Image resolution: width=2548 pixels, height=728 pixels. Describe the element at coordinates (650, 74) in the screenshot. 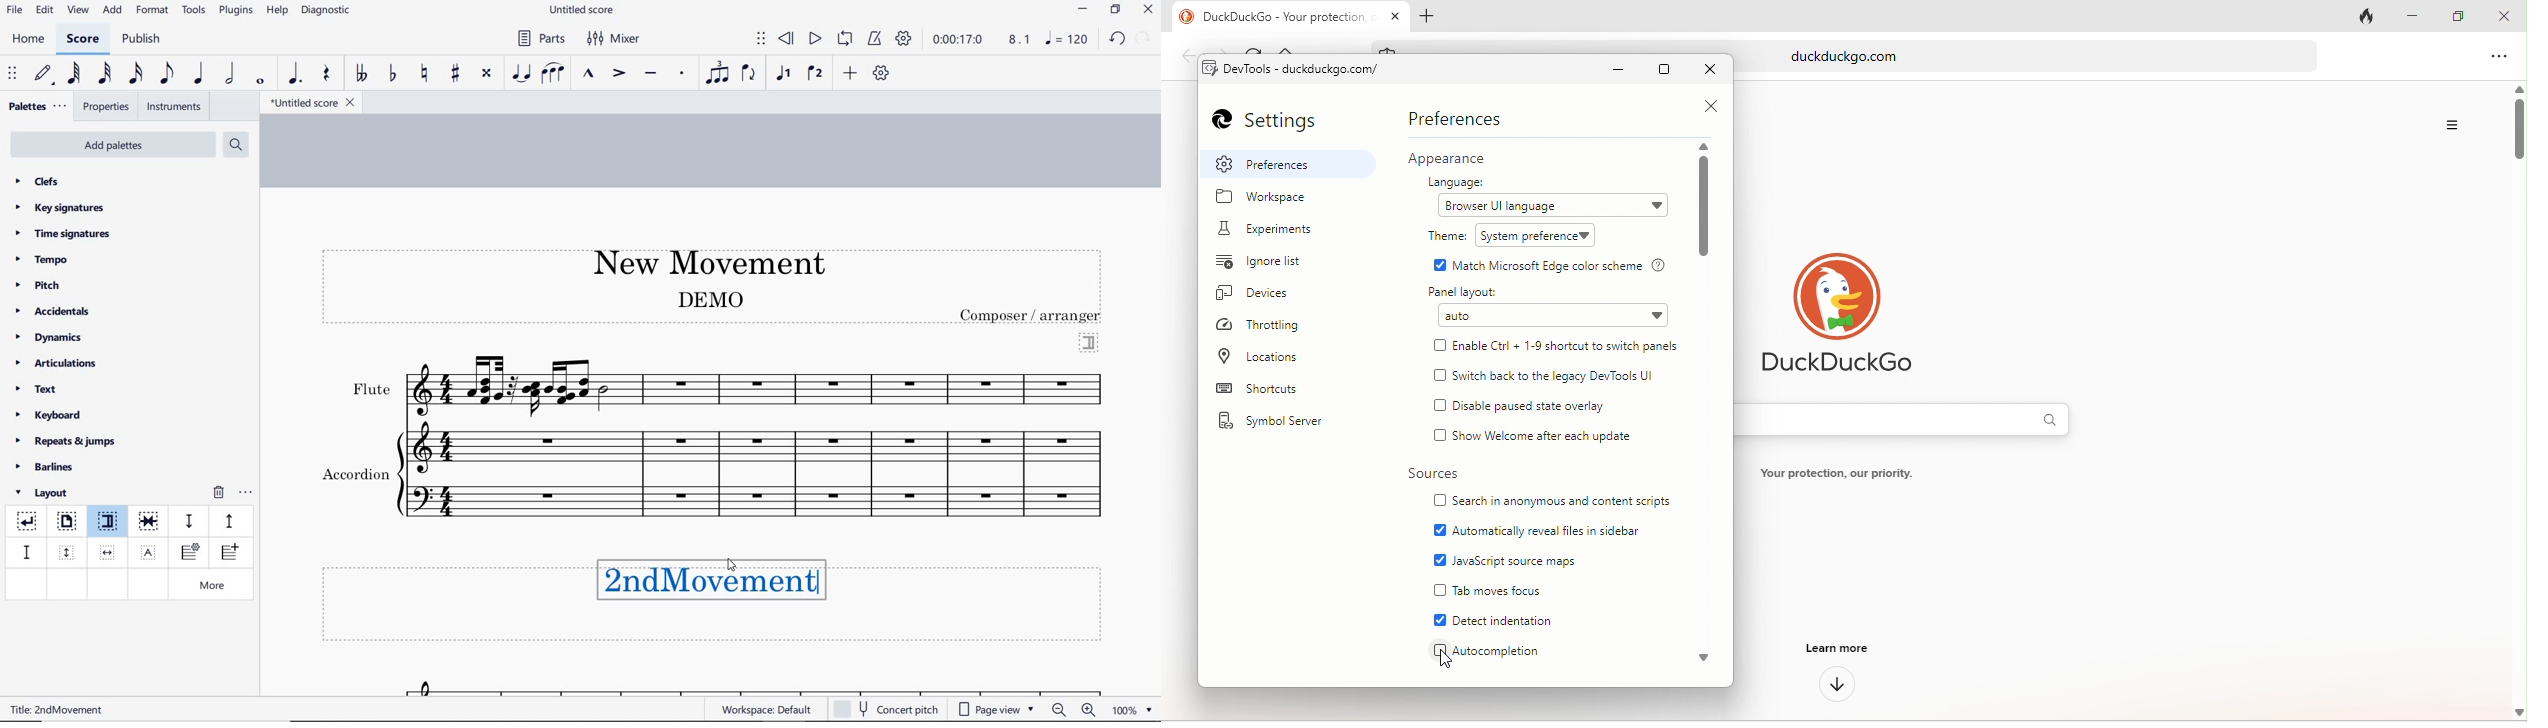

I see `tenuto` at that location.